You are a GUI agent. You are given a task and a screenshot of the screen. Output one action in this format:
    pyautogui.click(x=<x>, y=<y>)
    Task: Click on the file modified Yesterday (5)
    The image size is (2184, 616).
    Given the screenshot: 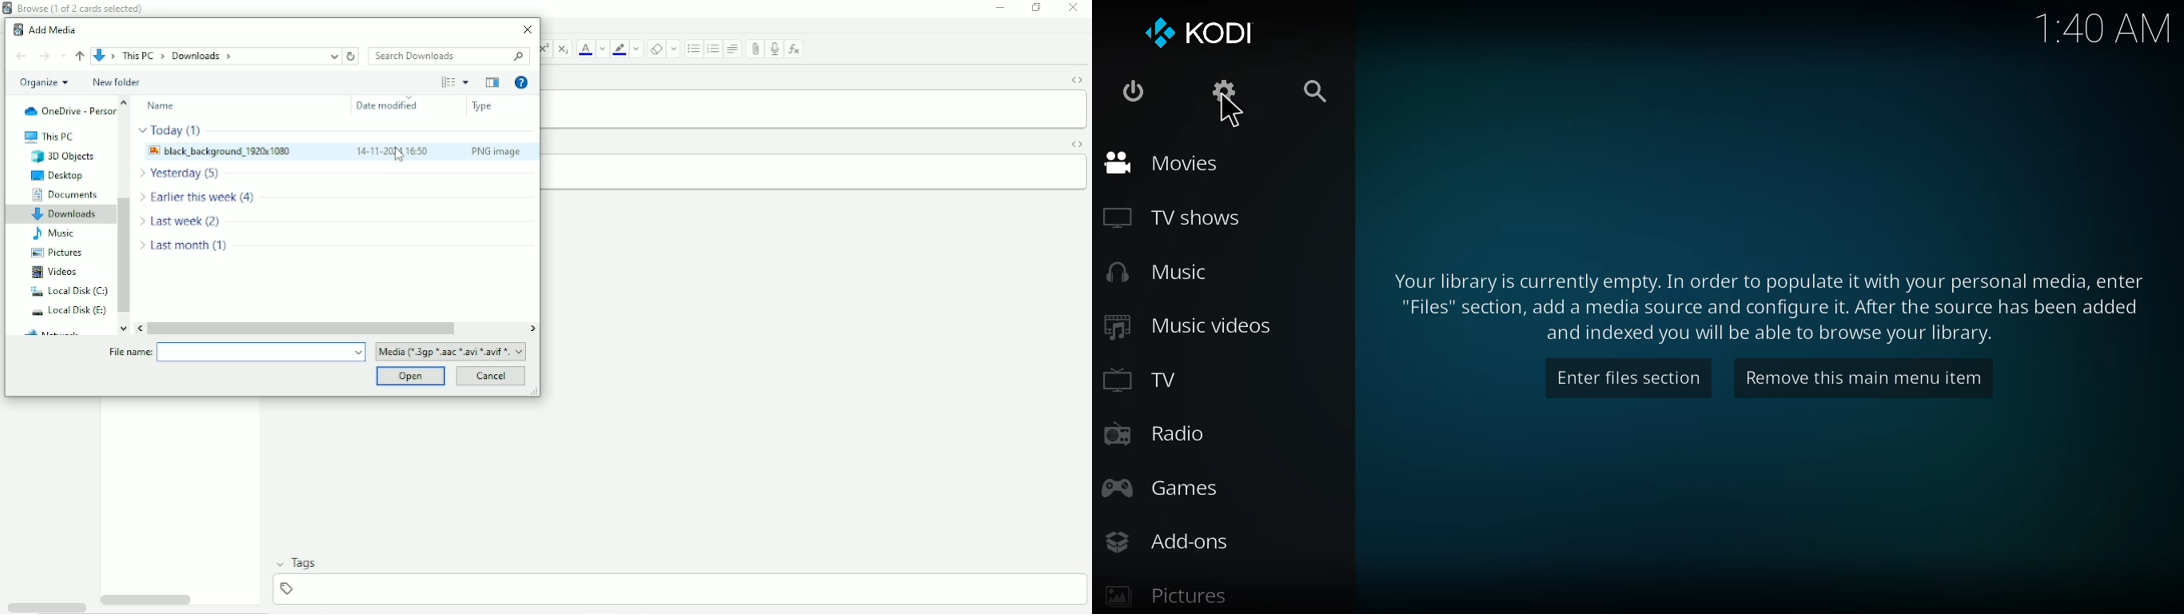 What is the action you would take?
    pyautogui.click(x=181, y=174)
    